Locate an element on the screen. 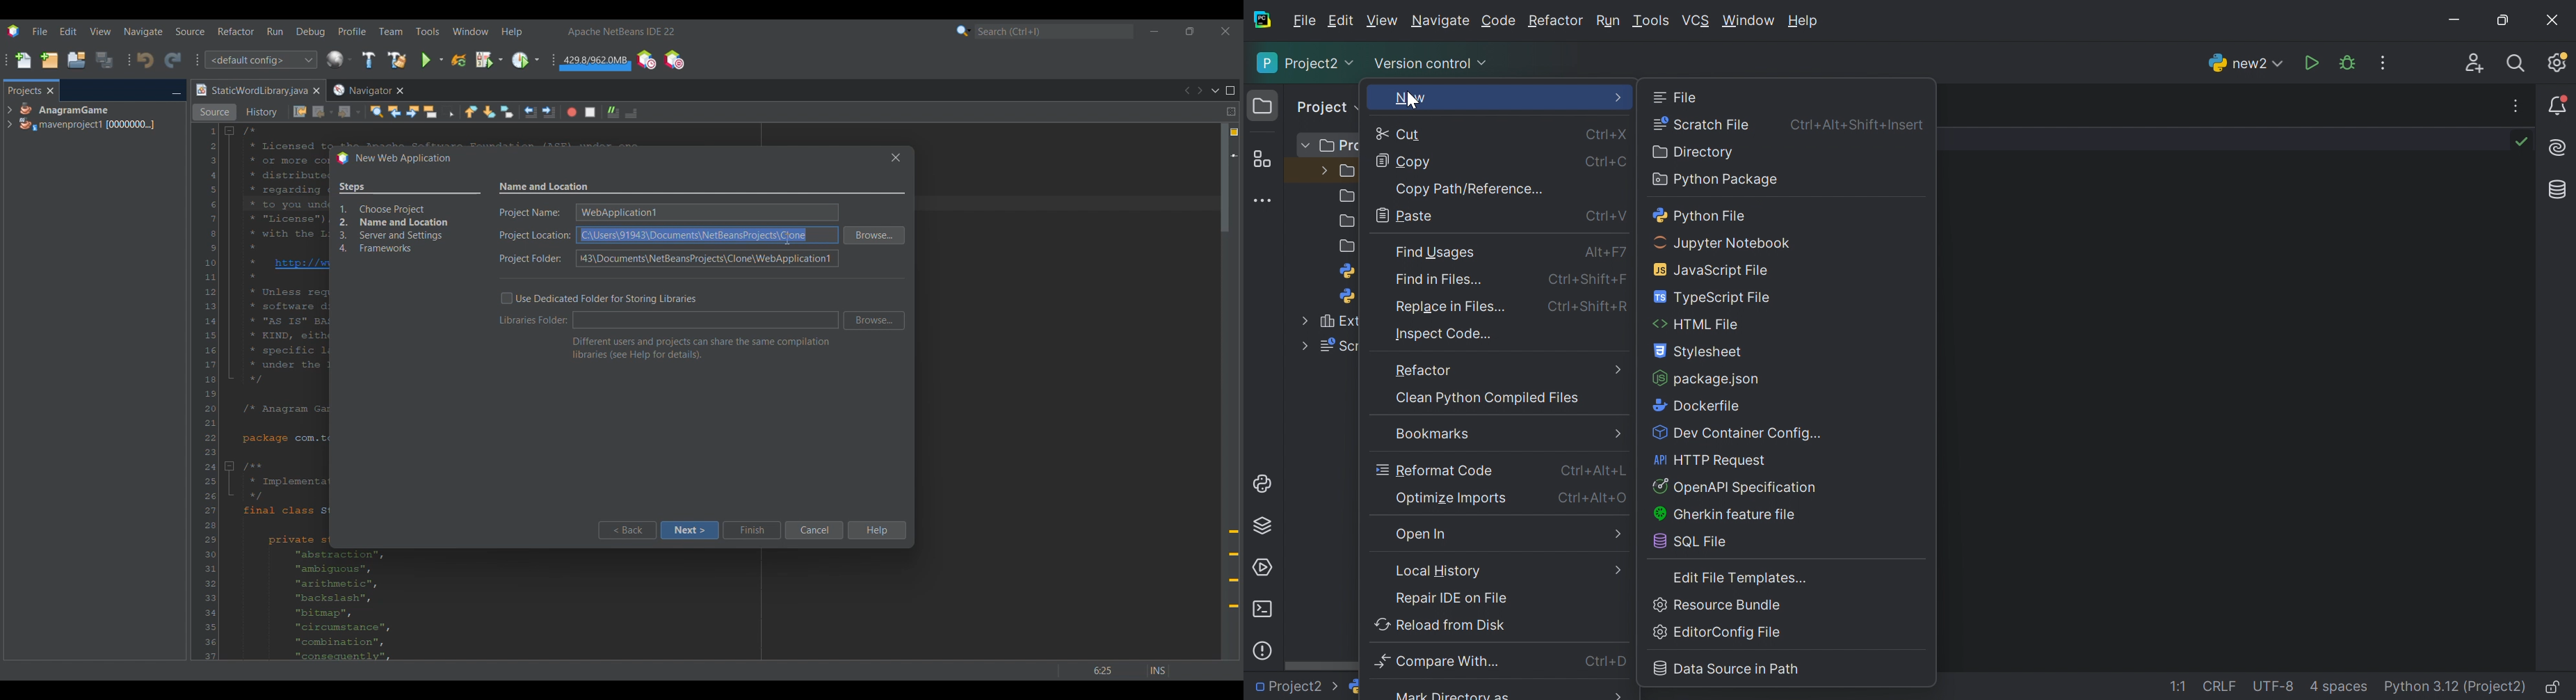 This screenshot has height=700, width=2576. Scroll bar is located at coordinates (1319, 667).